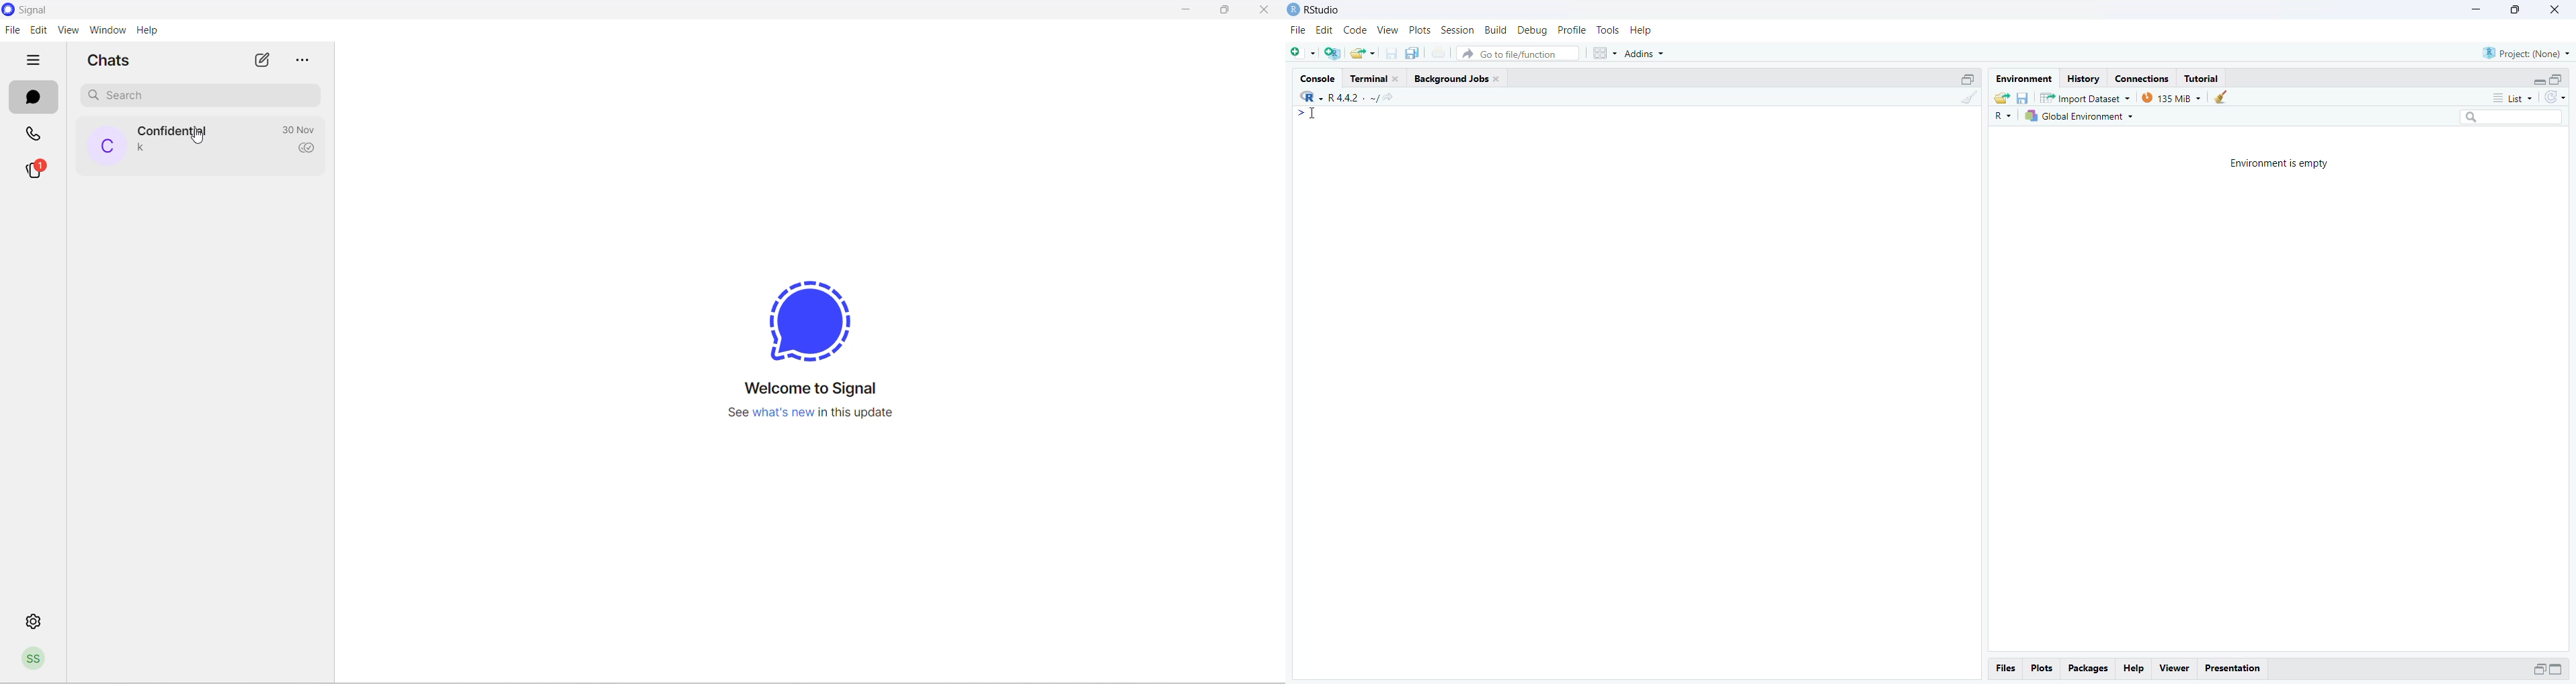 The width and height of the screenshot is (2576, 700). I want to click on History, so click(2082, 78).